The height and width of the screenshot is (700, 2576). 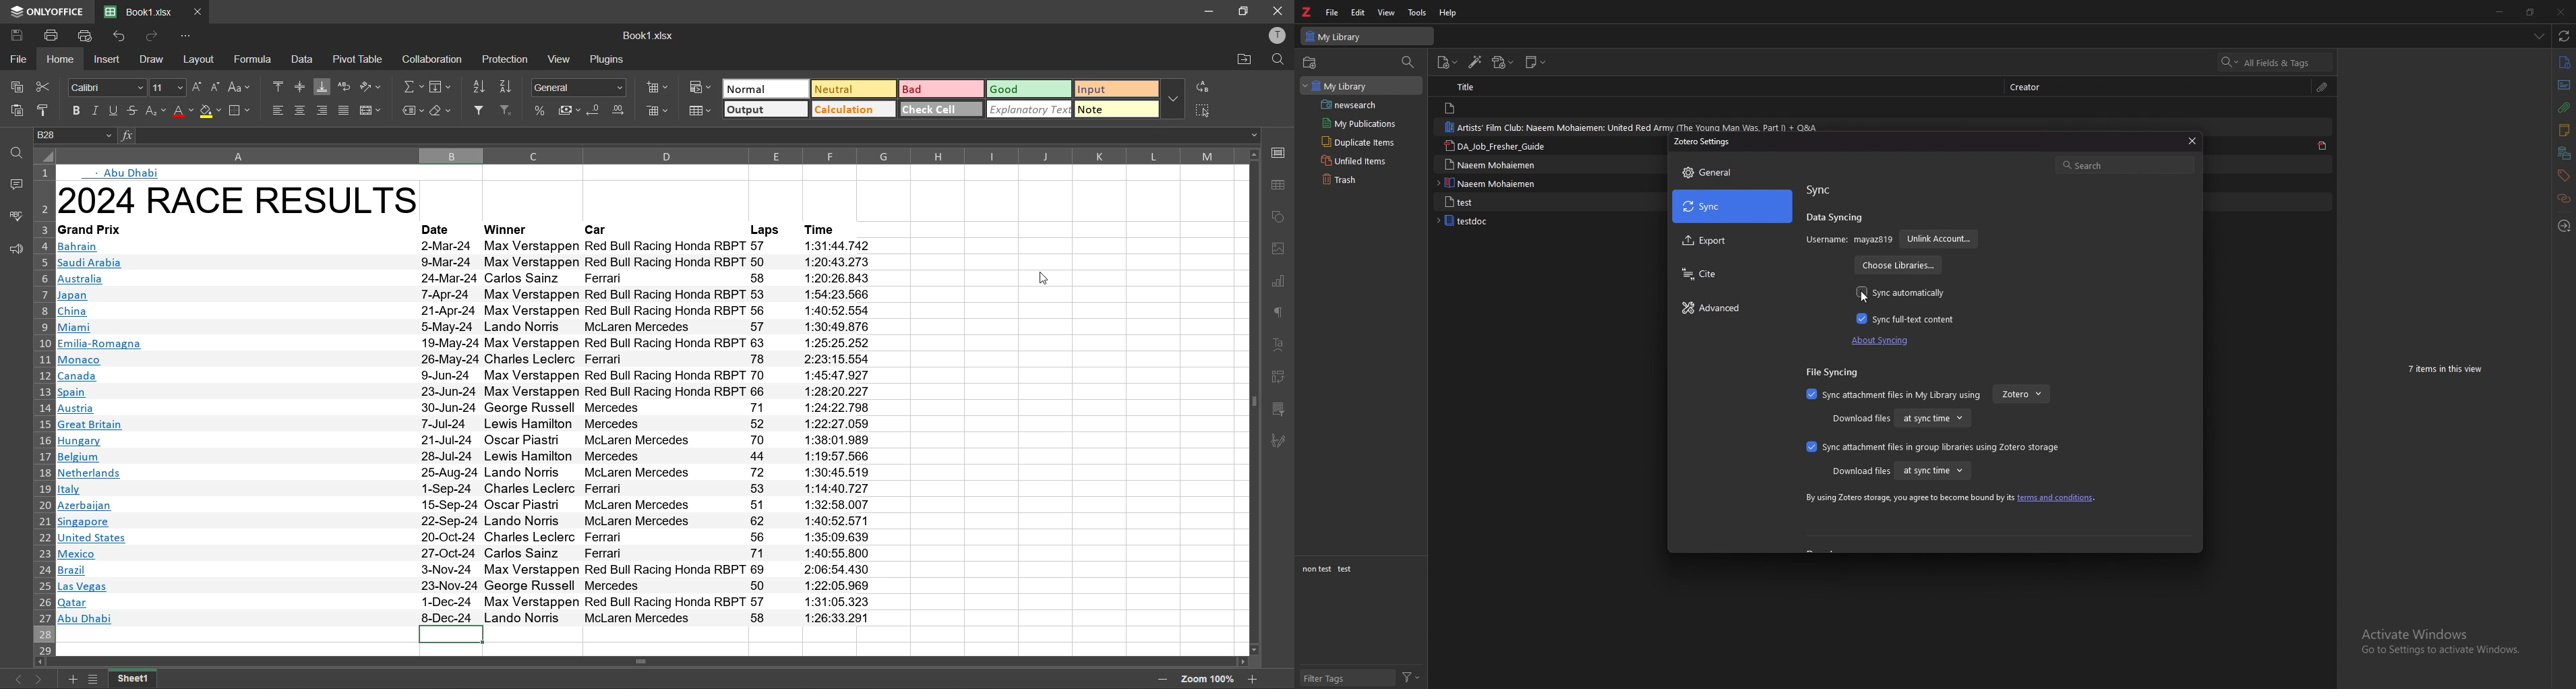 I want to click on Mitaly 1-Sep-24 Charles Leclerc Ferrari 53 1:14:40.727, so click(x=464, y=489).